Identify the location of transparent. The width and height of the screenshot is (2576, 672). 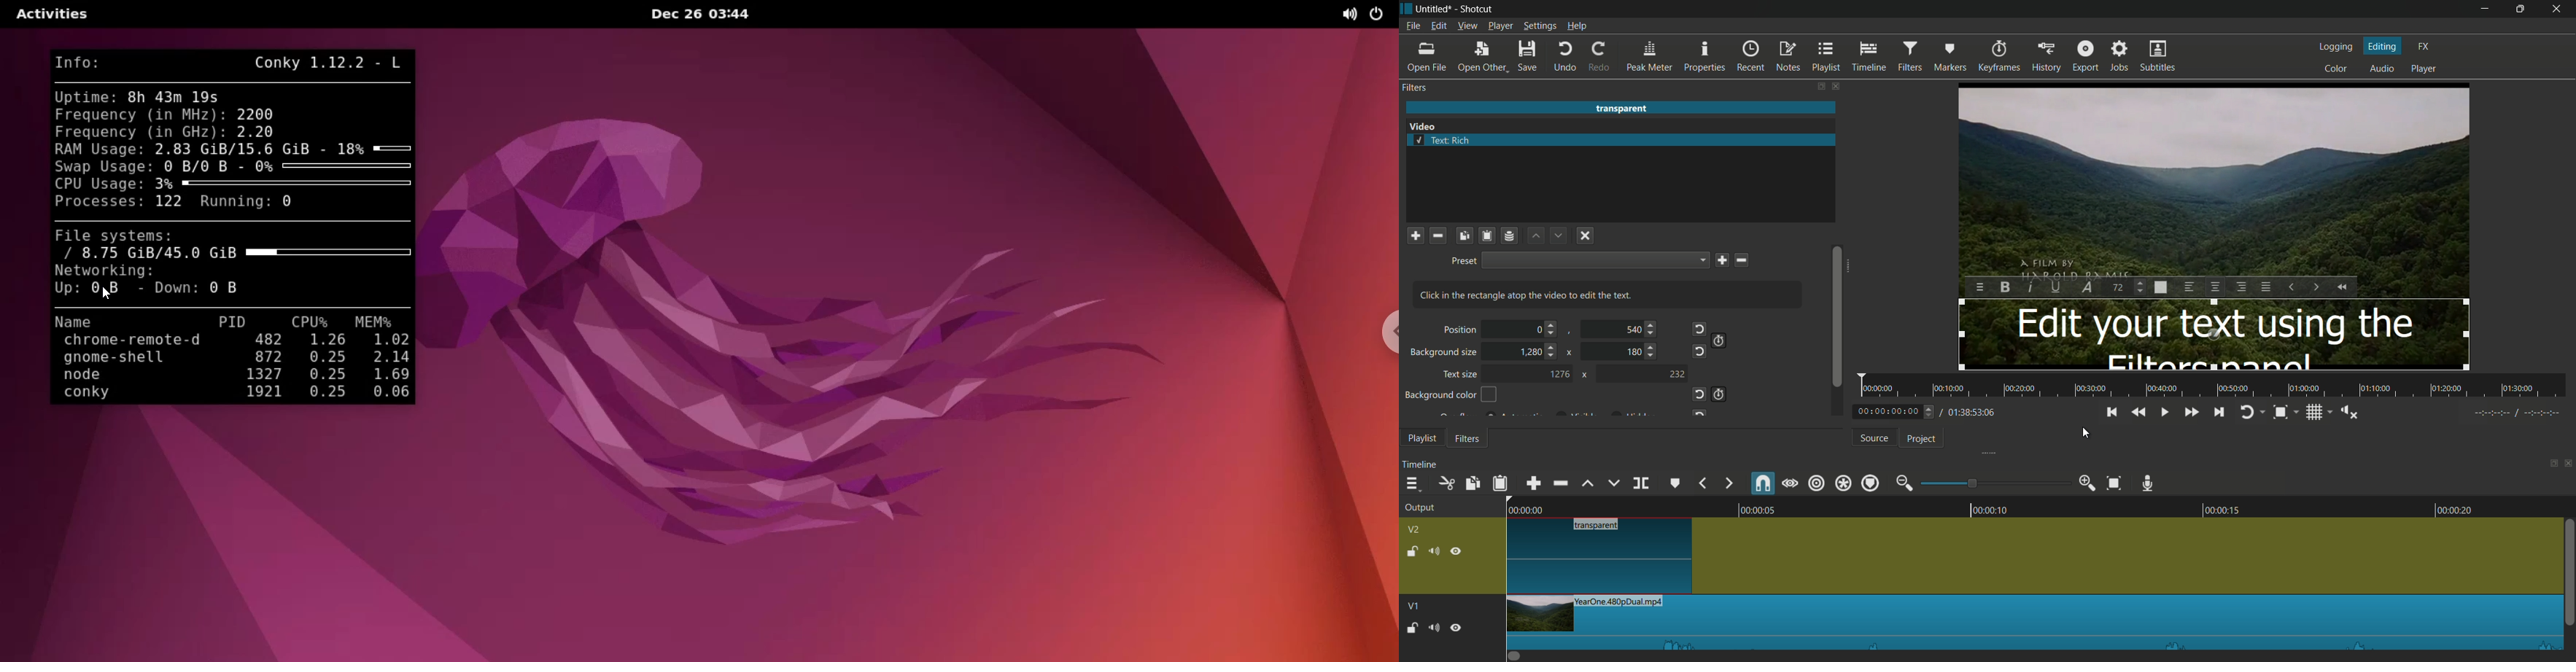
(1621, 108).